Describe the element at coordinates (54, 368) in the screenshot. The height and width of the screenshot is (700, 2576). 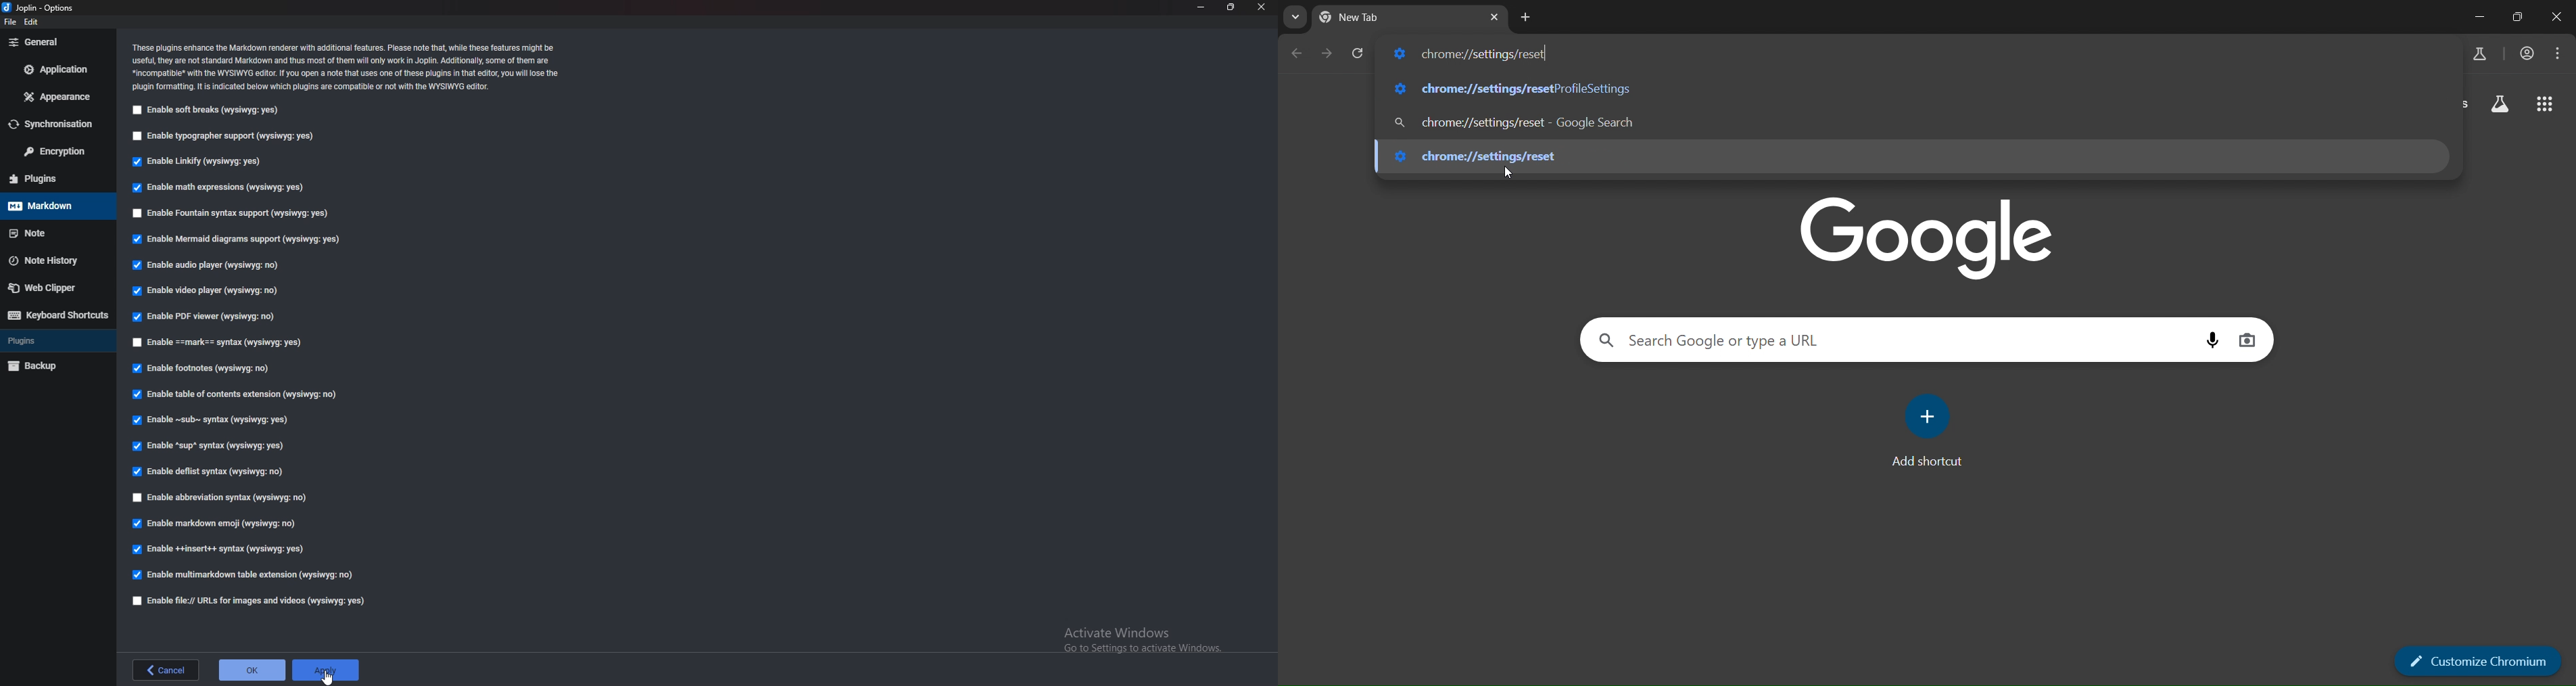
I see `Back up` at that location.